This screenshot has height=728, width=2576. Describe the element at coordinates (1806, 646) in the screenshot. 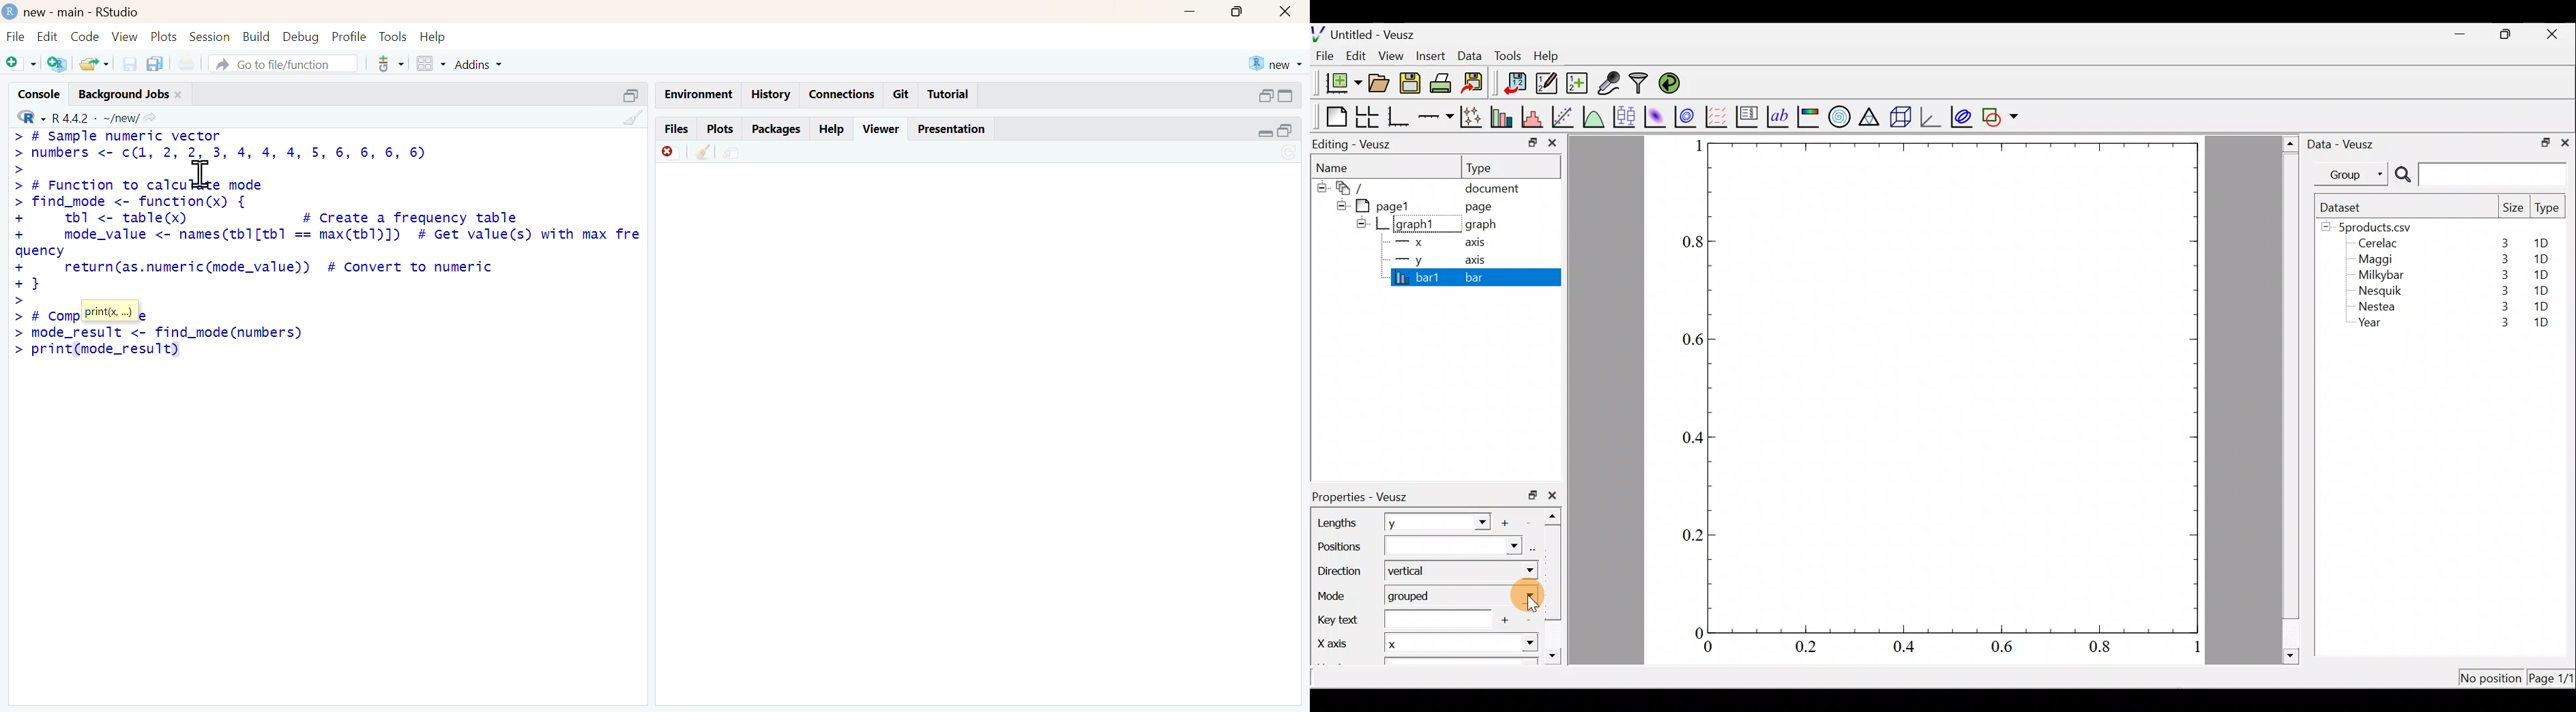

I see `0.2` at that location.